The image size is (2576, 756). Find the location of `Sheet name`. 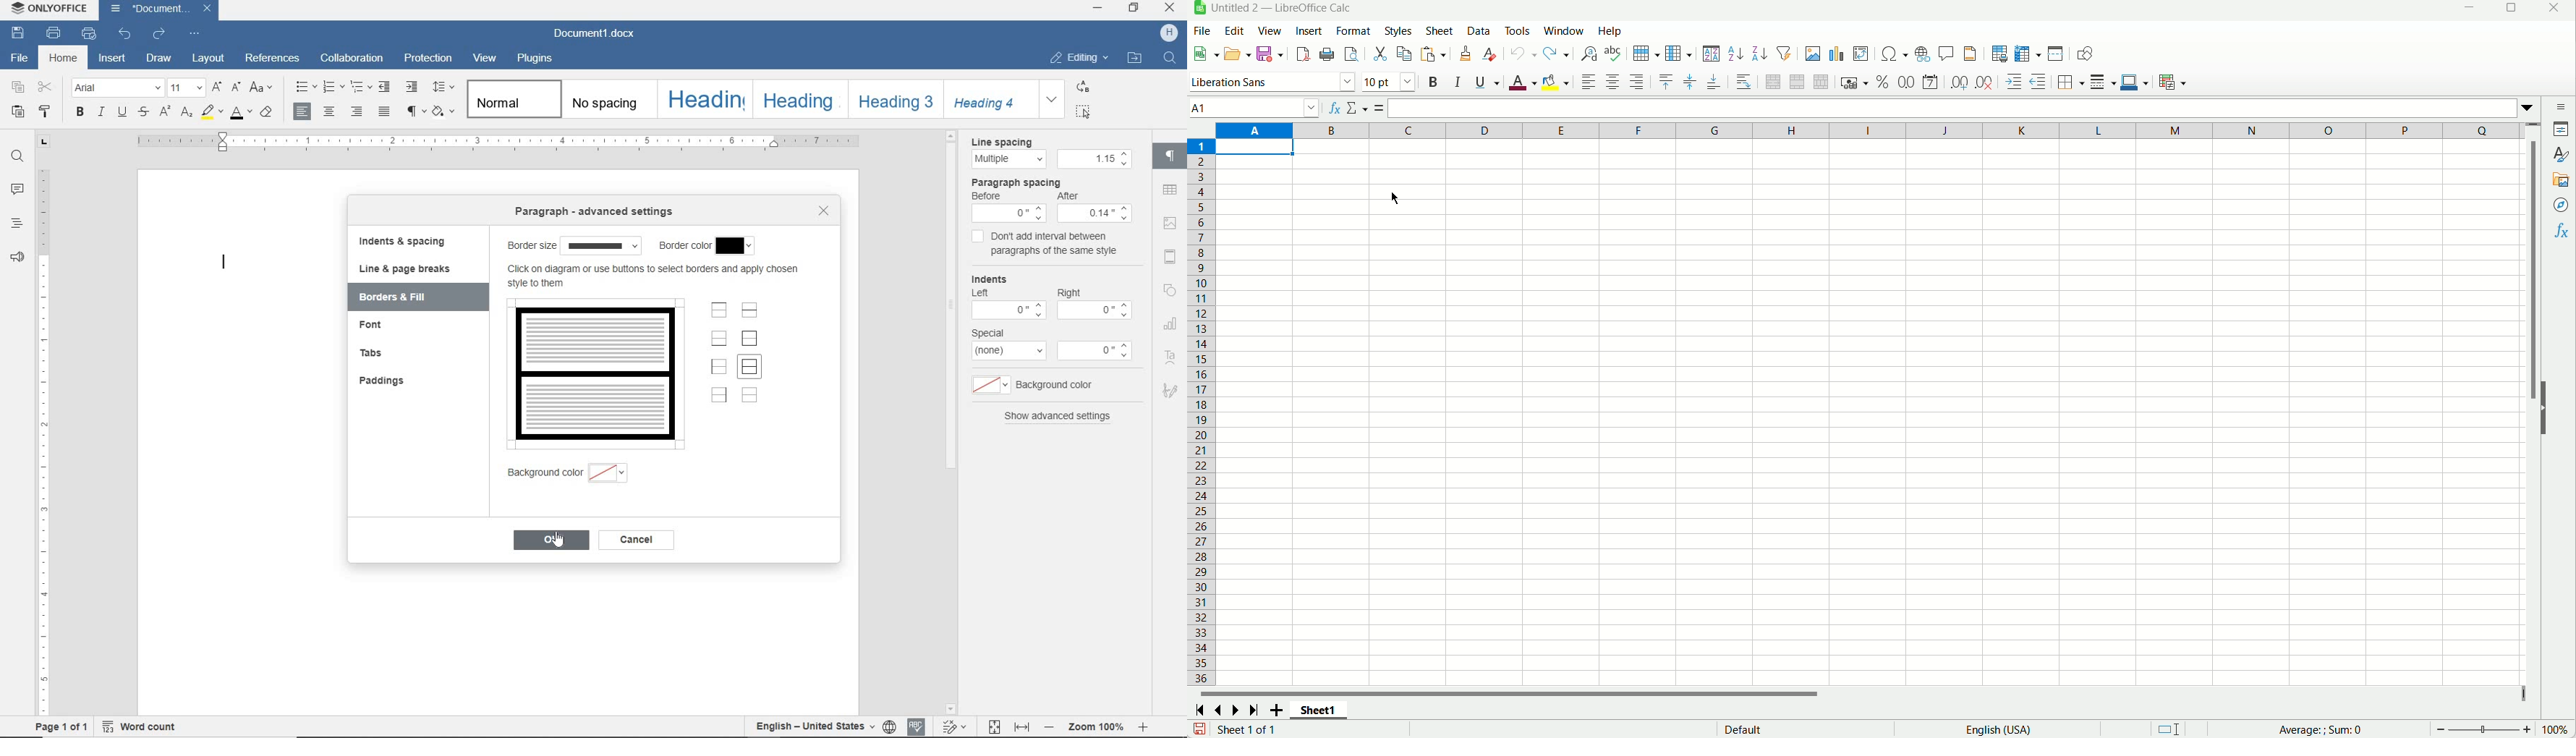

Sheet name is located at coordinates (1318, 711).